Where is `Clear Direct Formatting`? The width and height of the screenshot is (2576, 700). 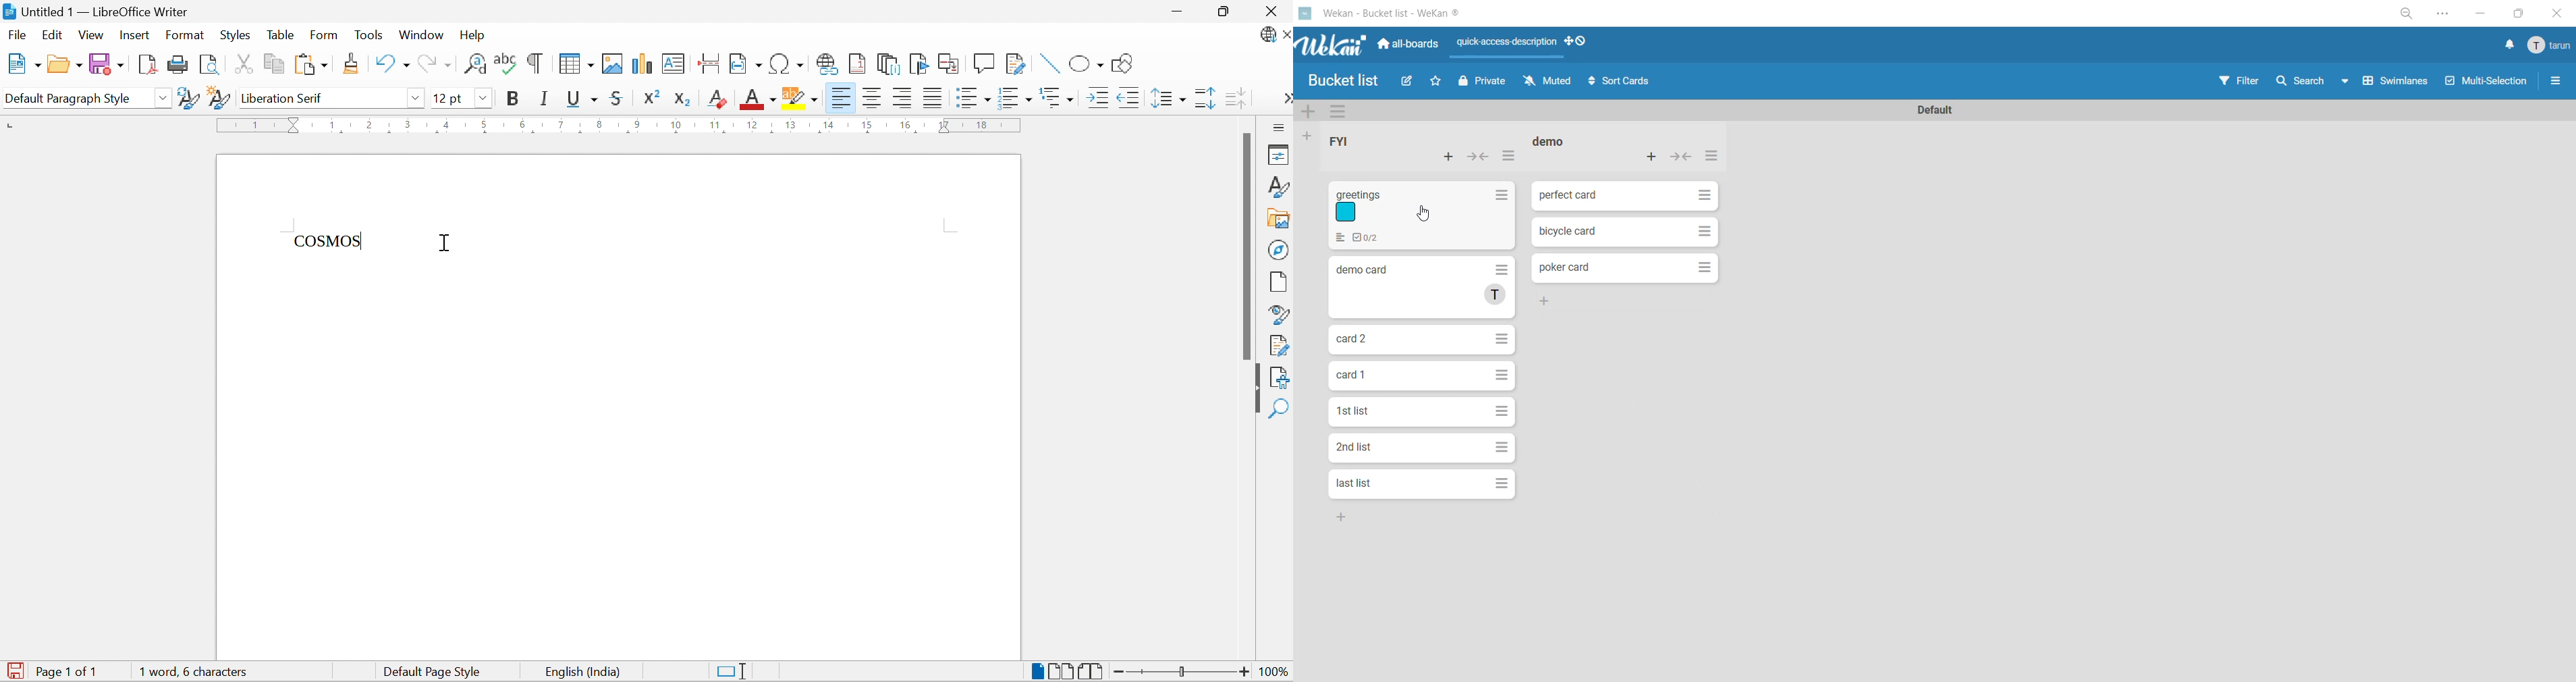
Clear Direct Formatting is located at coordinates (717, 99).